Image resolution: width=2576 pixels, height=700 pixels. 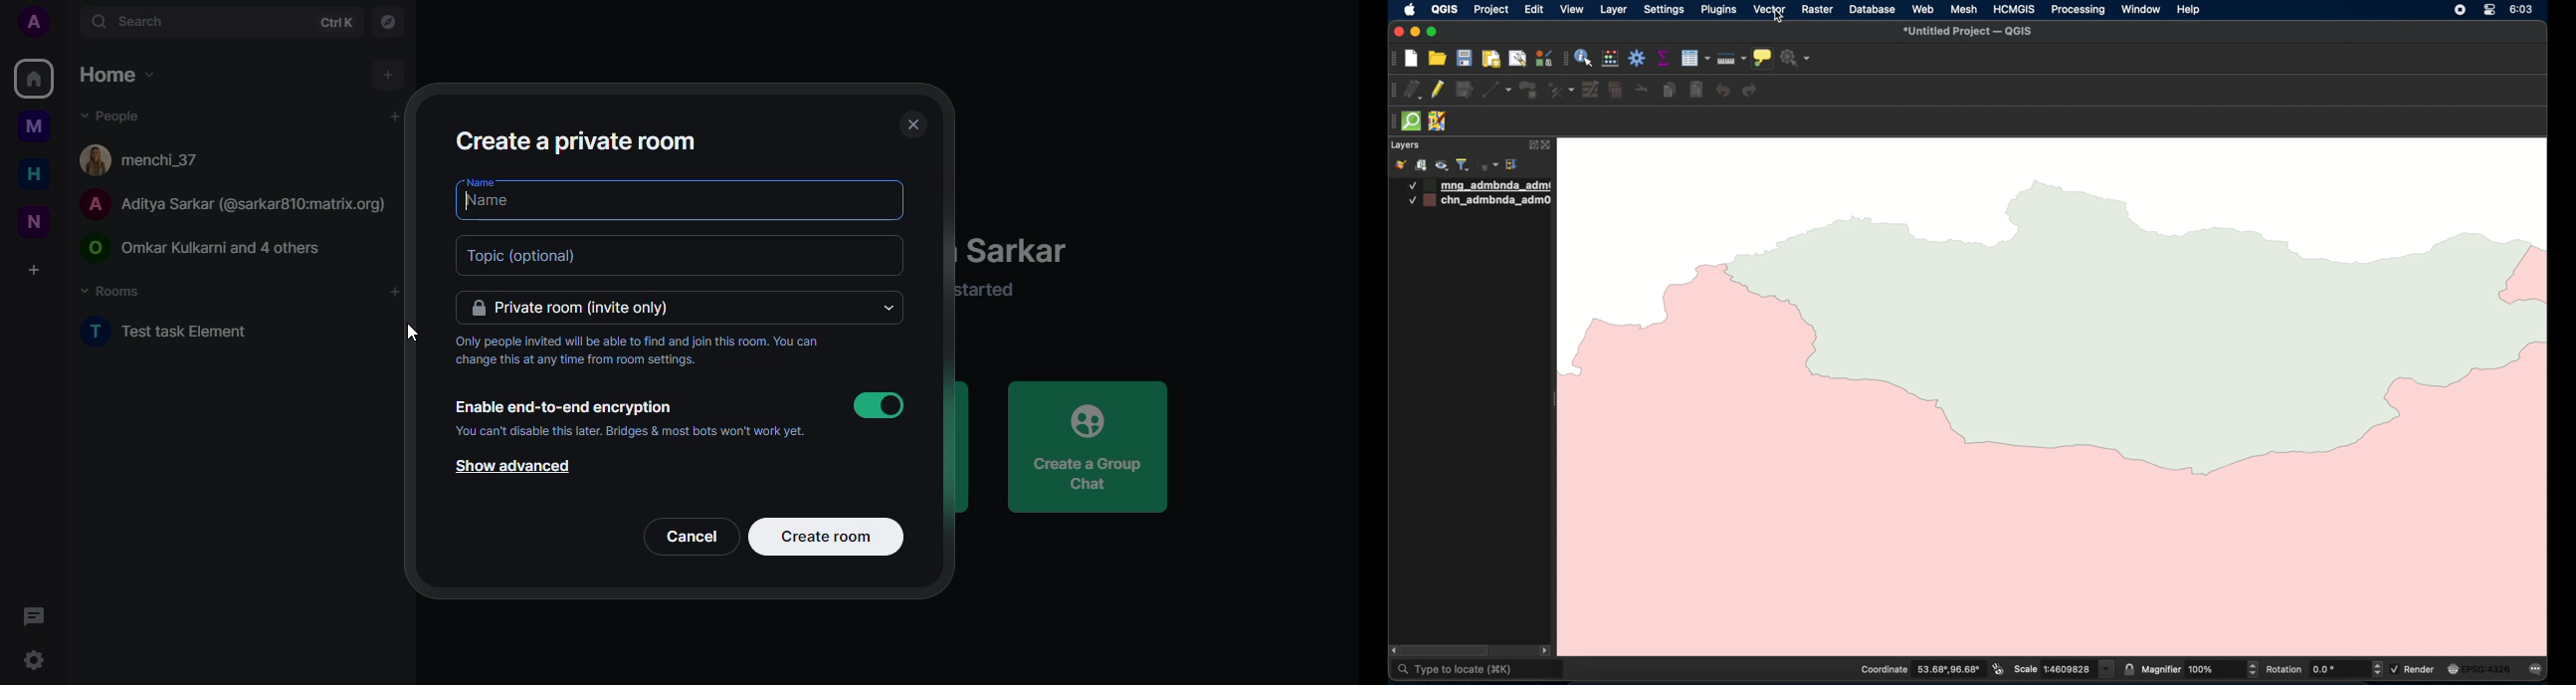 I want to click on cancel, so click(x=694, y=535).